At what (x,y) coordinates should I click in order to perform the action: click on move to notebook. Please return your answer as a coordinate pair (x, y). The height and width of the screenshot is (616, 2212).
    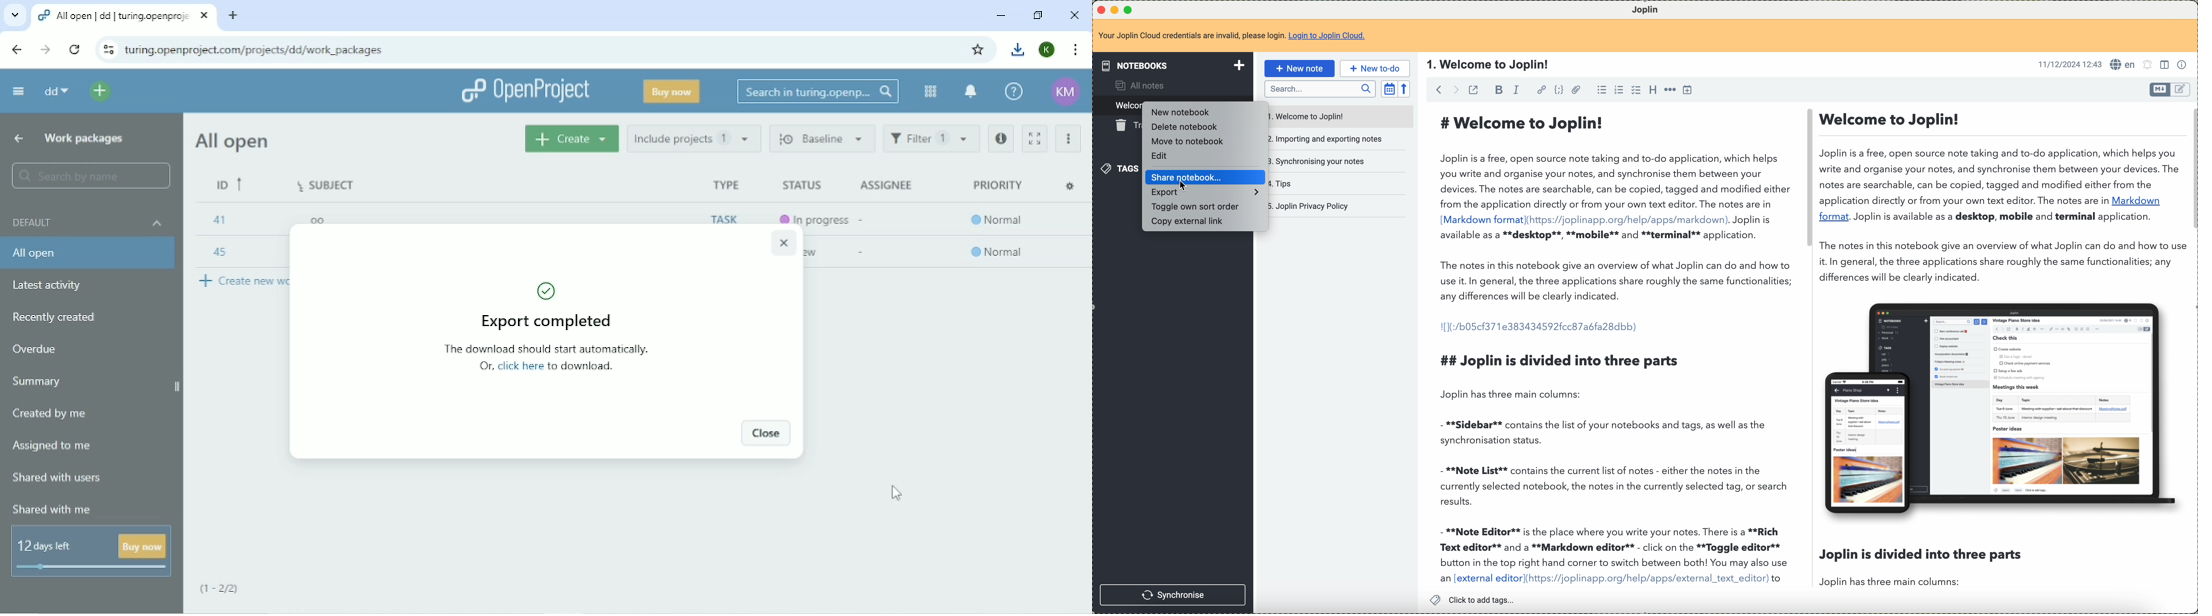
    Looking at the image, I should click on (1187, 140).